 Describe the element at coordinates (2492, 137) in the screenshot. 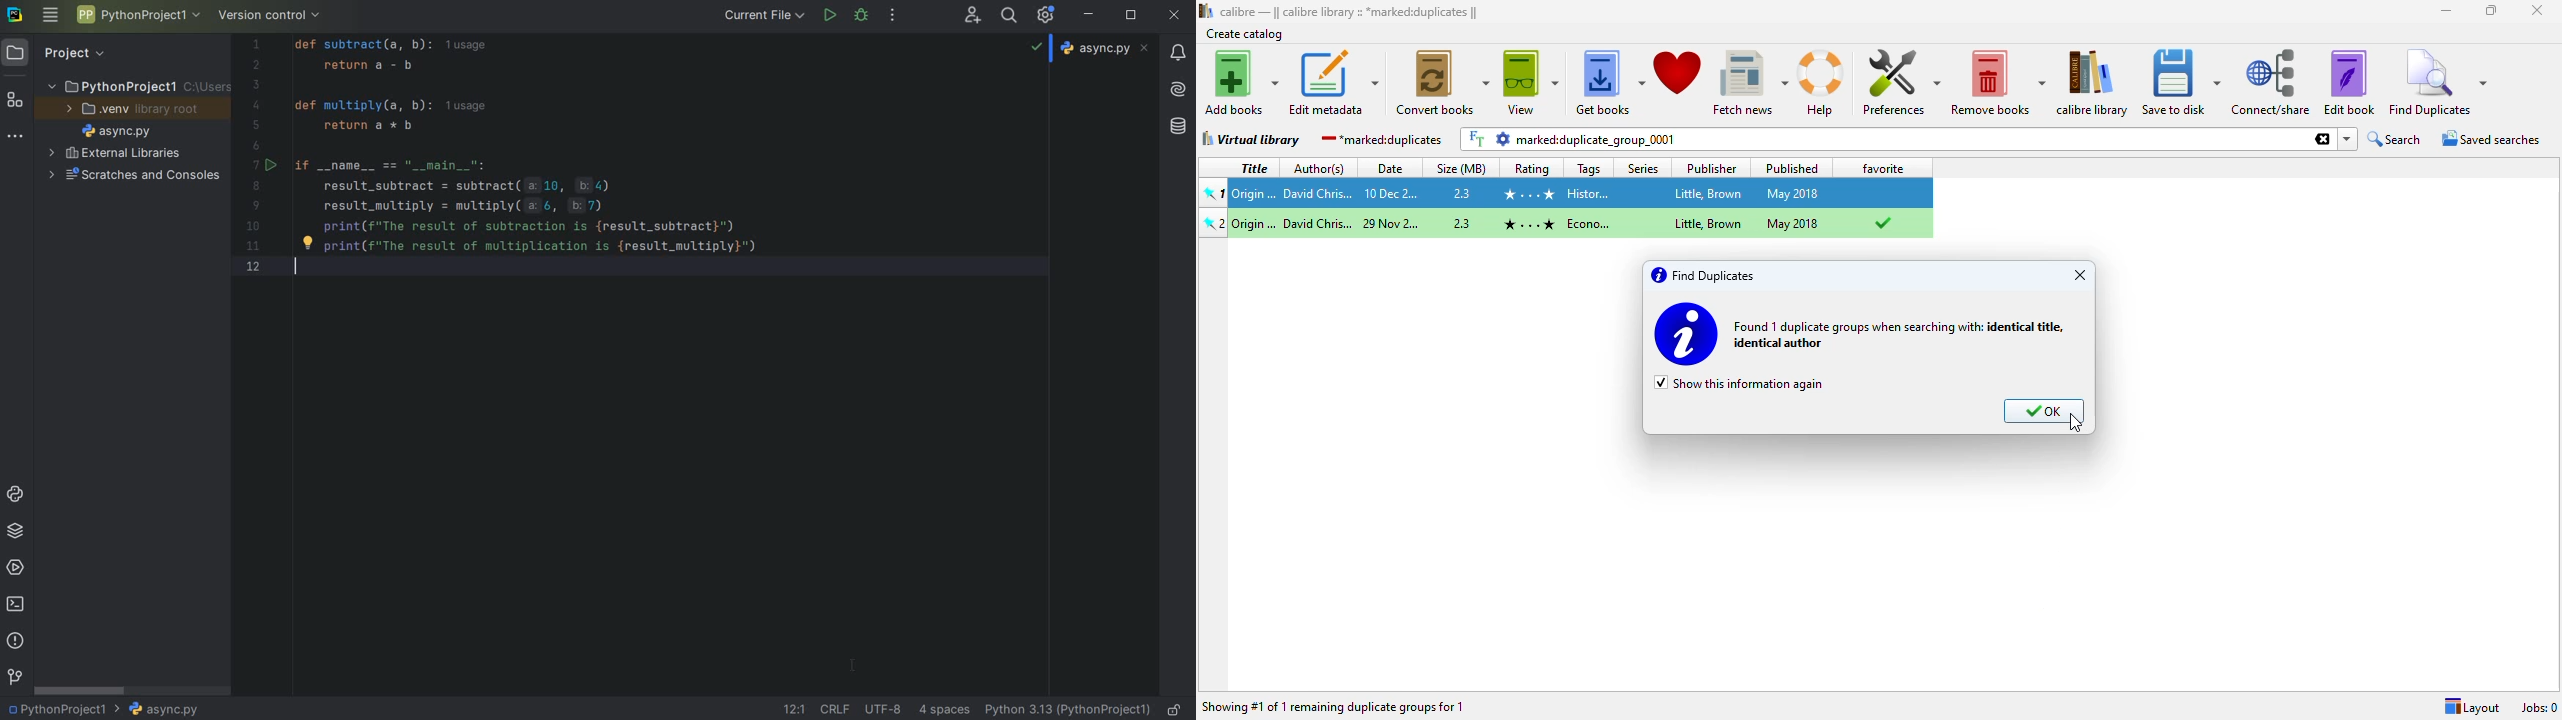

I see `saved searches` at that location.